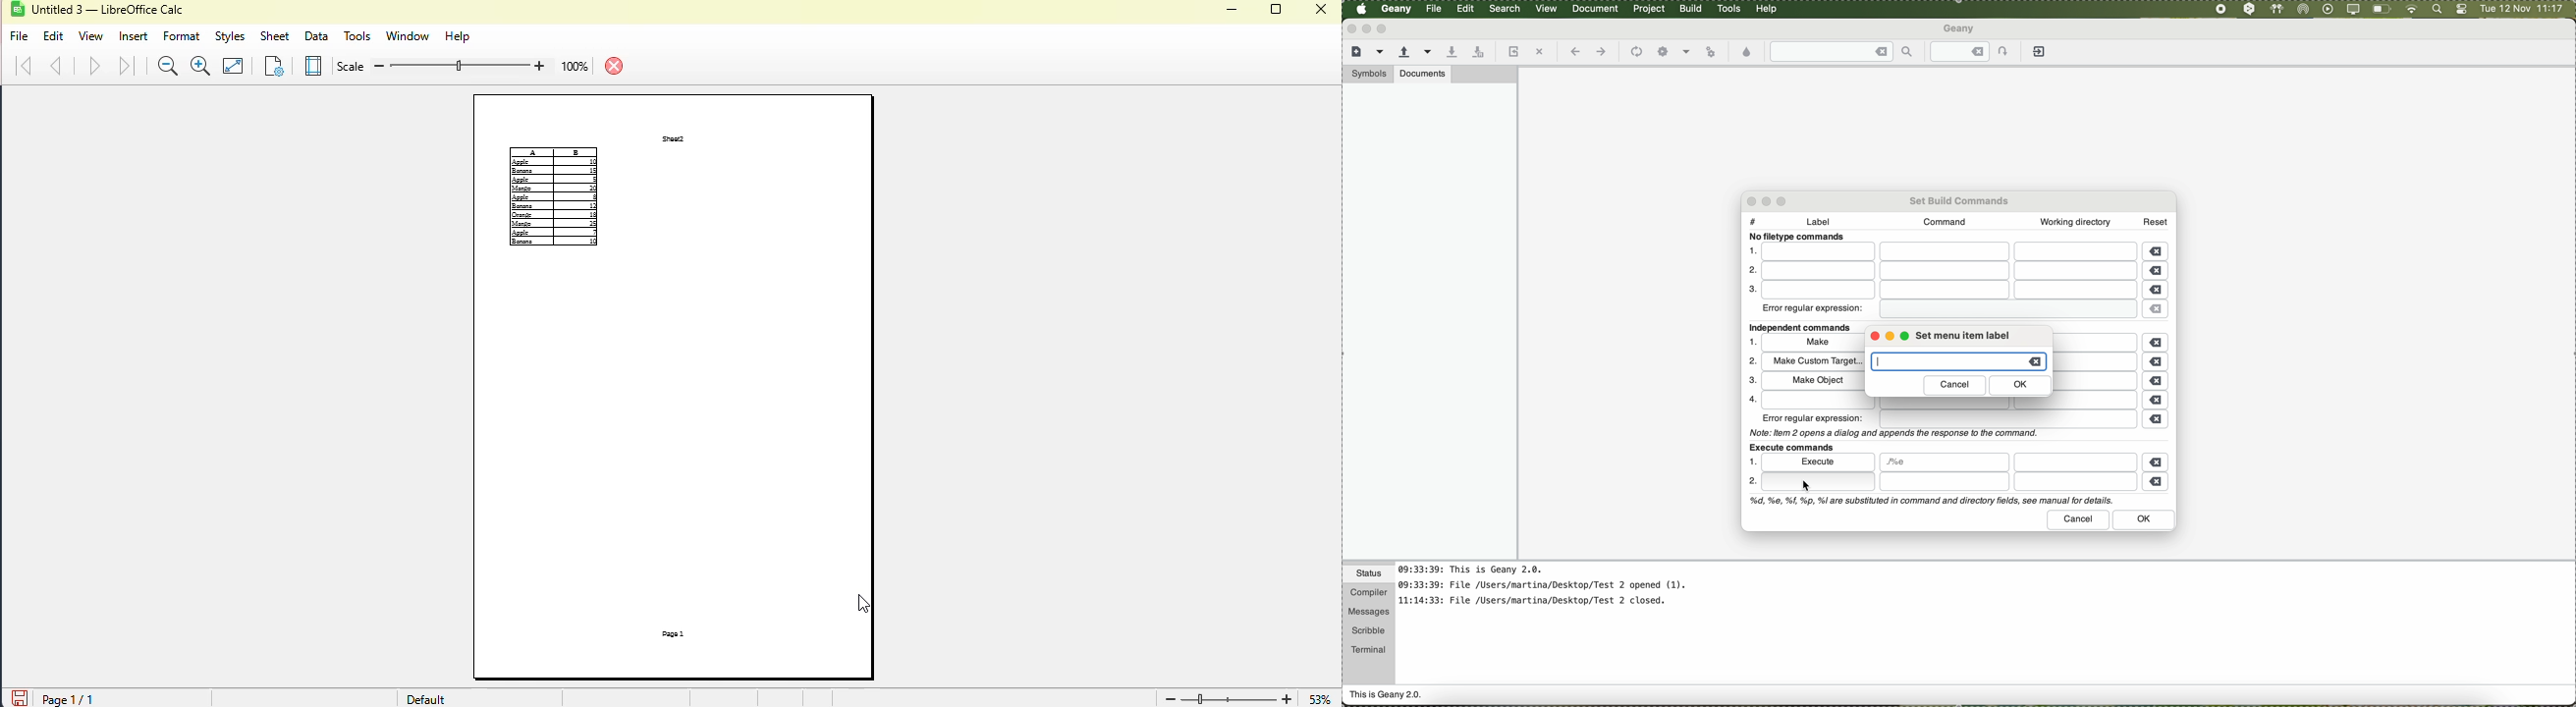 The height and width of the screenshot is (728, 2576). What do you see at coordinates (1890, 338) in the screenshot?
I see `minimize` at bounding box center [1890, 338].